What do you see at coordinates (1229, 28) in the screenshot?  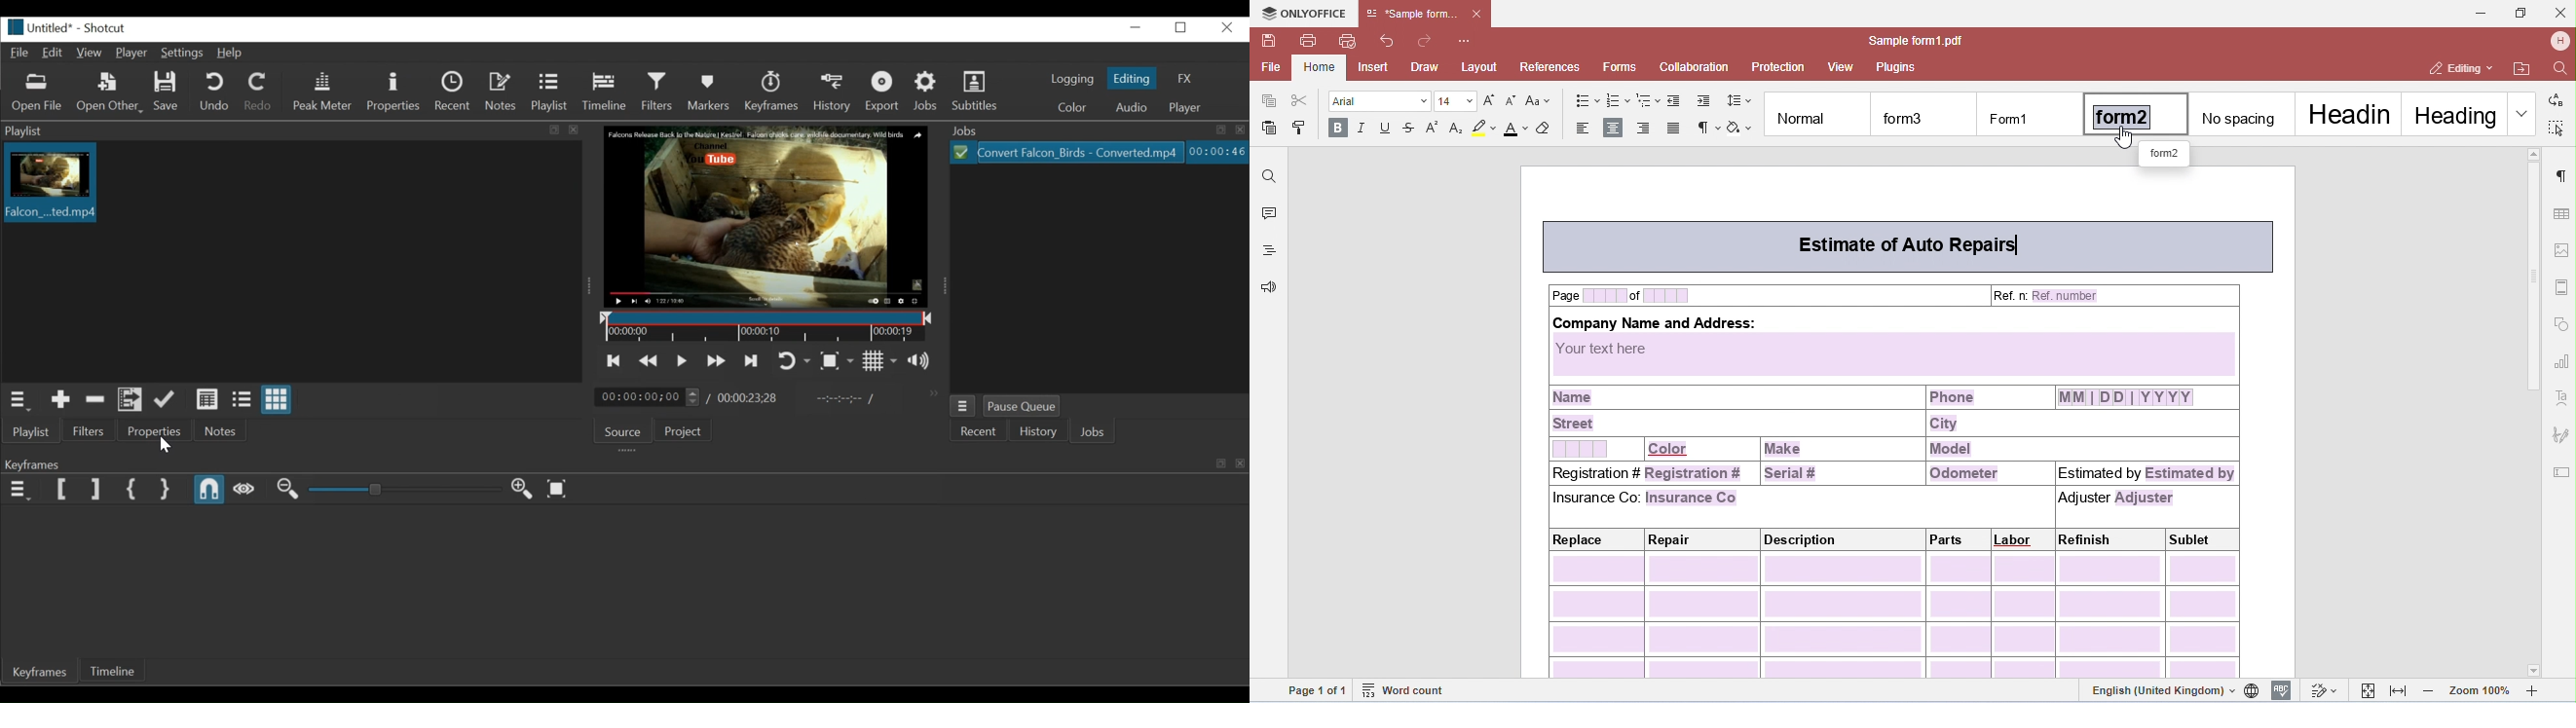 I see `Close` at bounding box center [1229, 28].